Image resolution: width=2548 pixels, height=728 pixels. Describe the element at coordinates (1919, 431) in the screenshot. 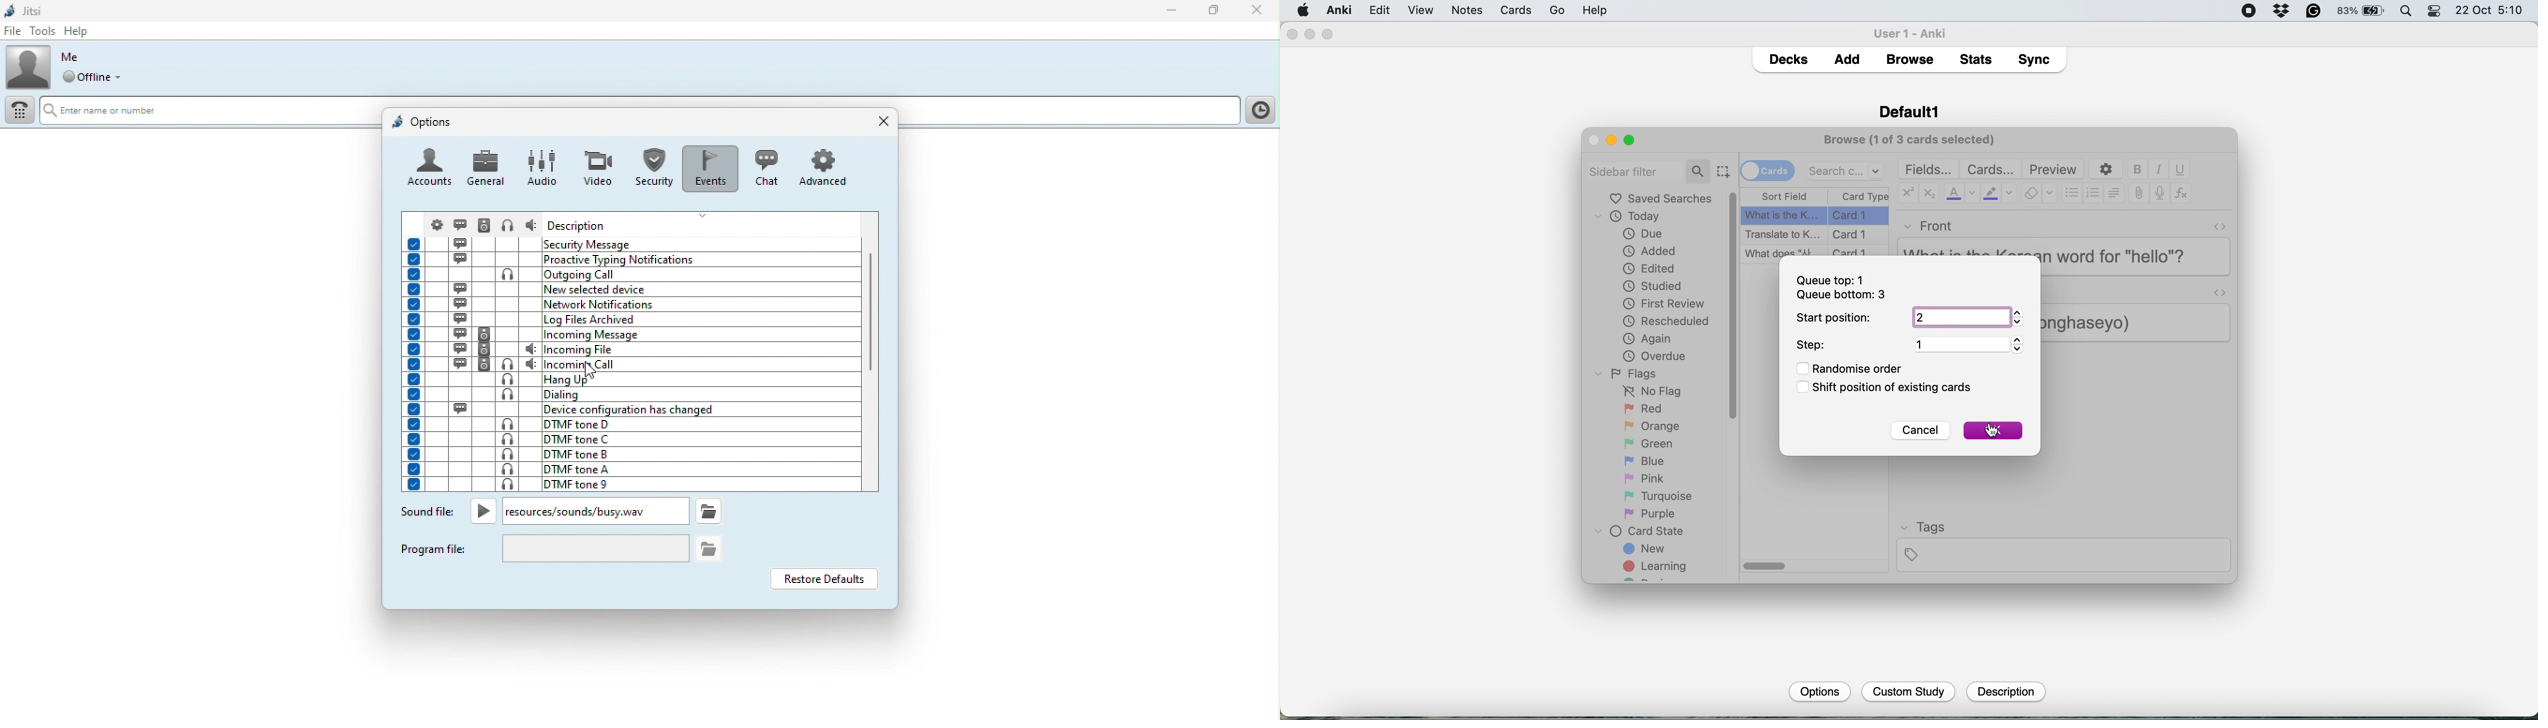

I see `cancel` at that location.